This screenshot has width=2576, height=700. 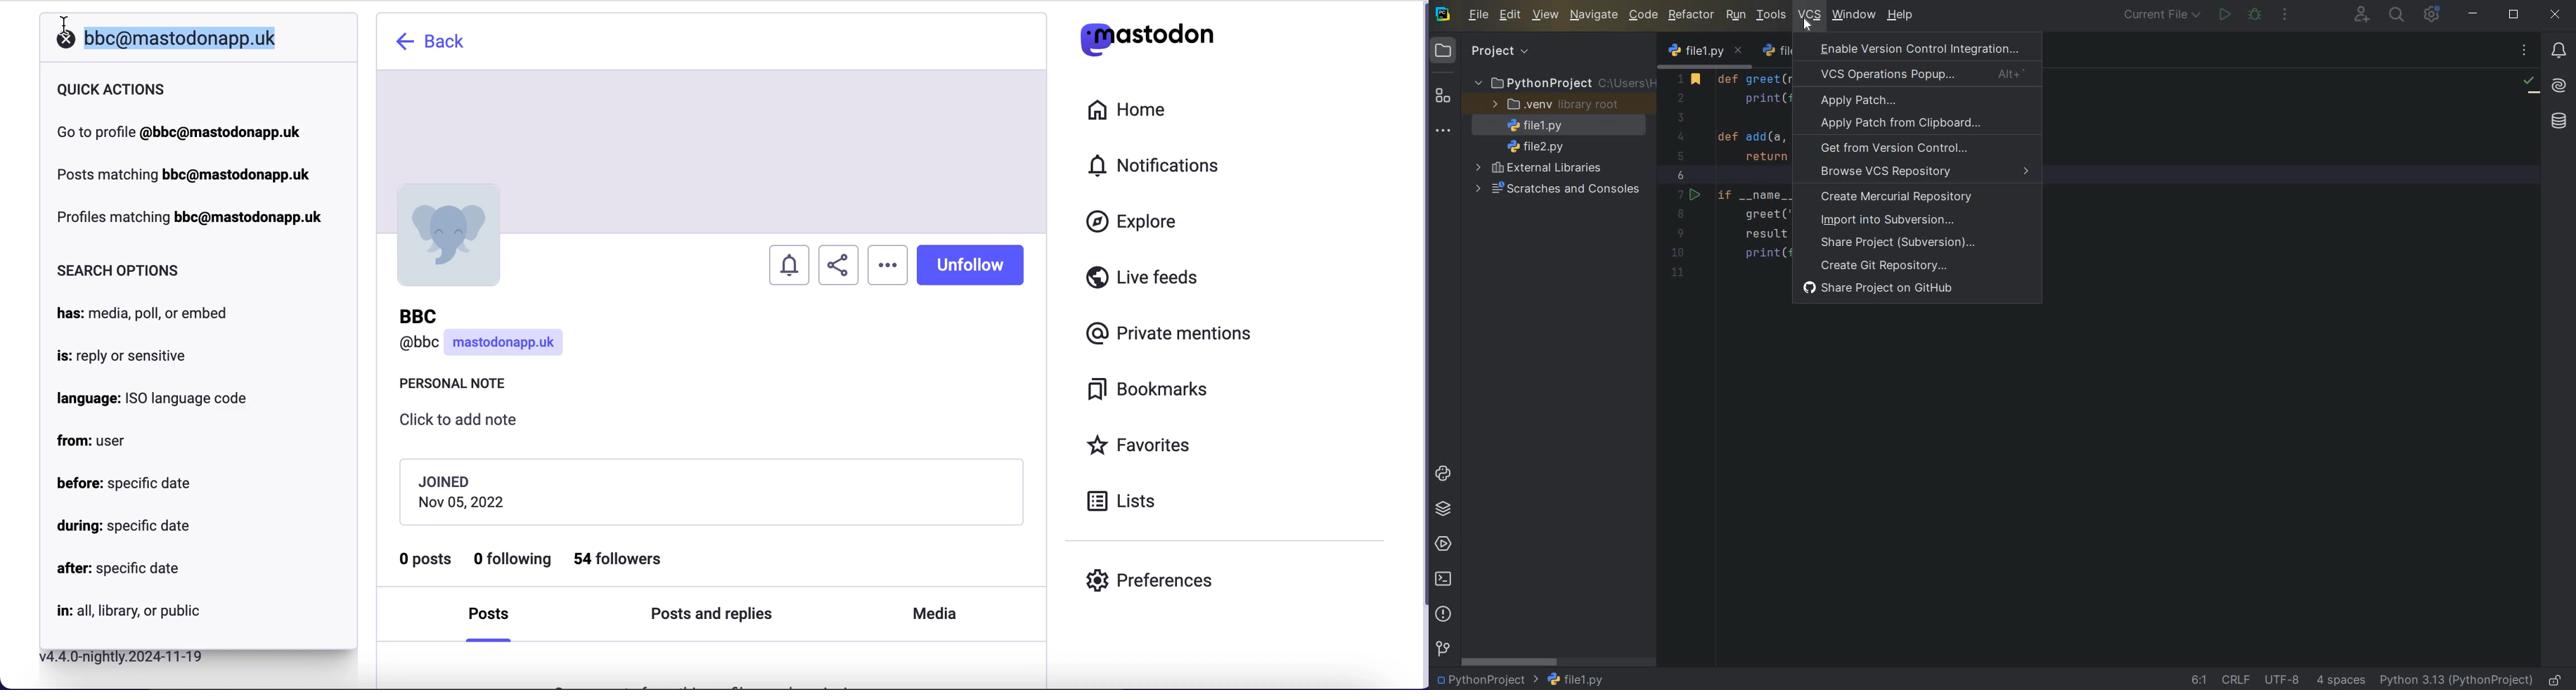 I want to click on click to add note, so click(x=468, y=424).